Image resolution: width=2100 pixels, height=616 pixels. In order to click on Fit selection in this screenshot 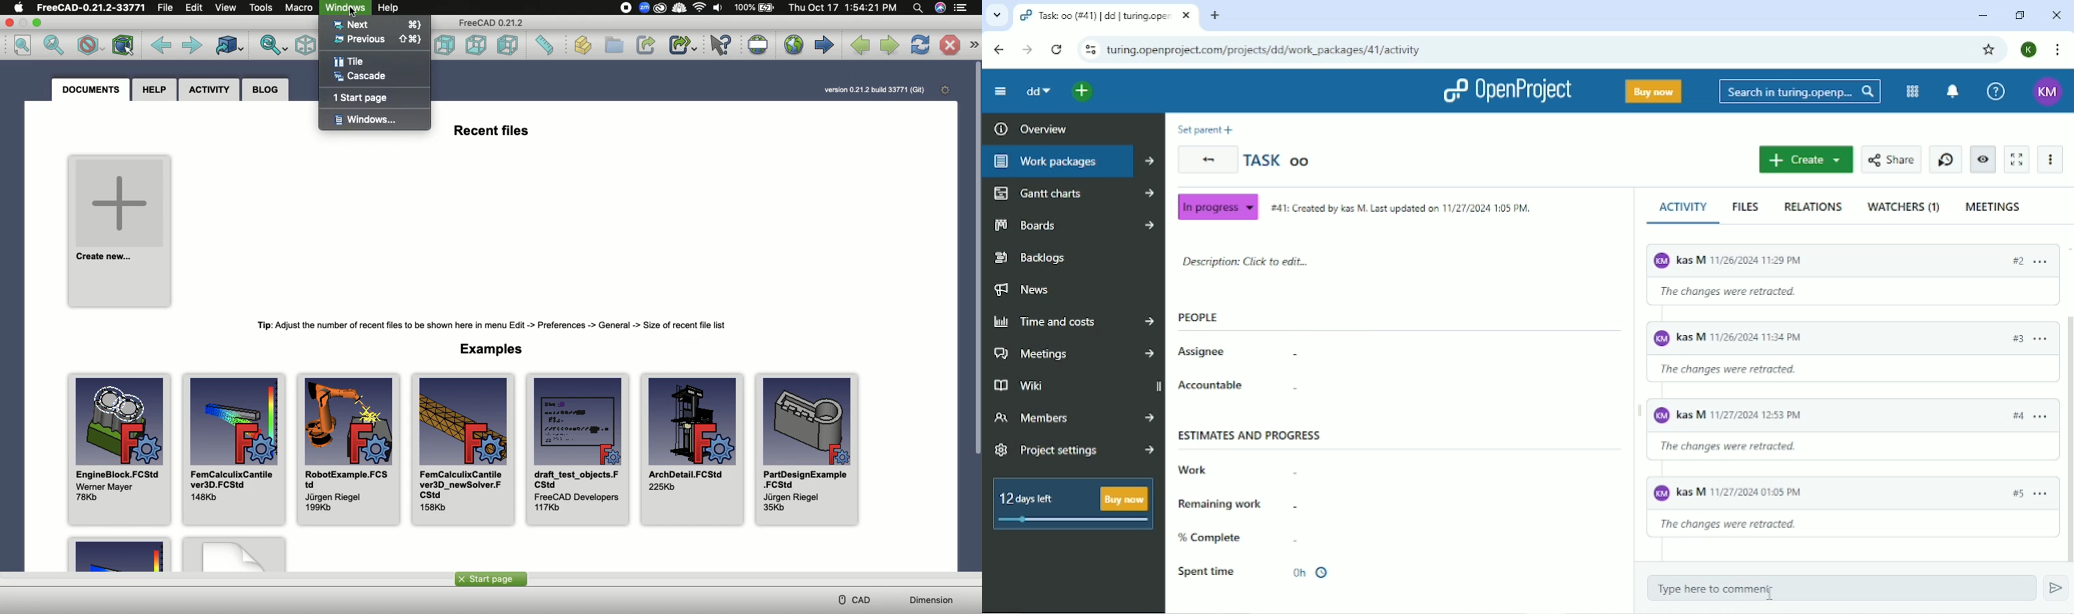, I will do `click(56, 44)`.